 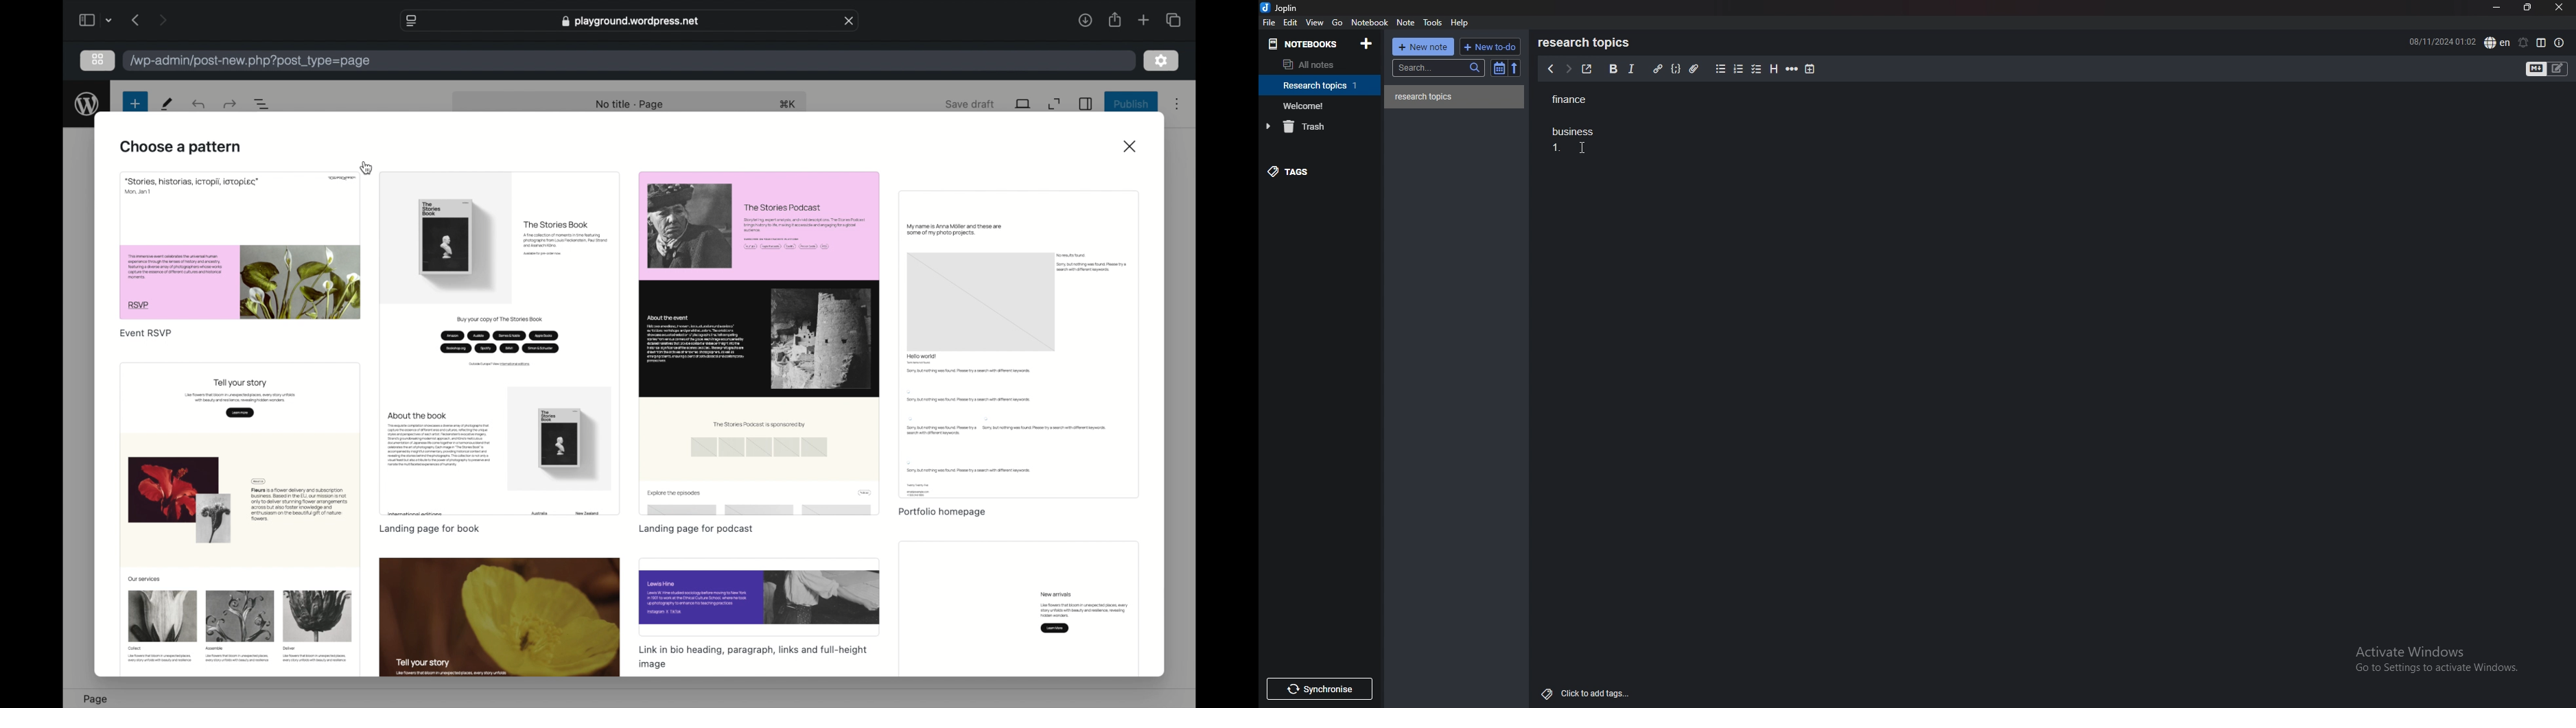 What do you see at coordinates (1694, 68) in the screenshot?
I see `attachment` at bounding box center [1694, 68].